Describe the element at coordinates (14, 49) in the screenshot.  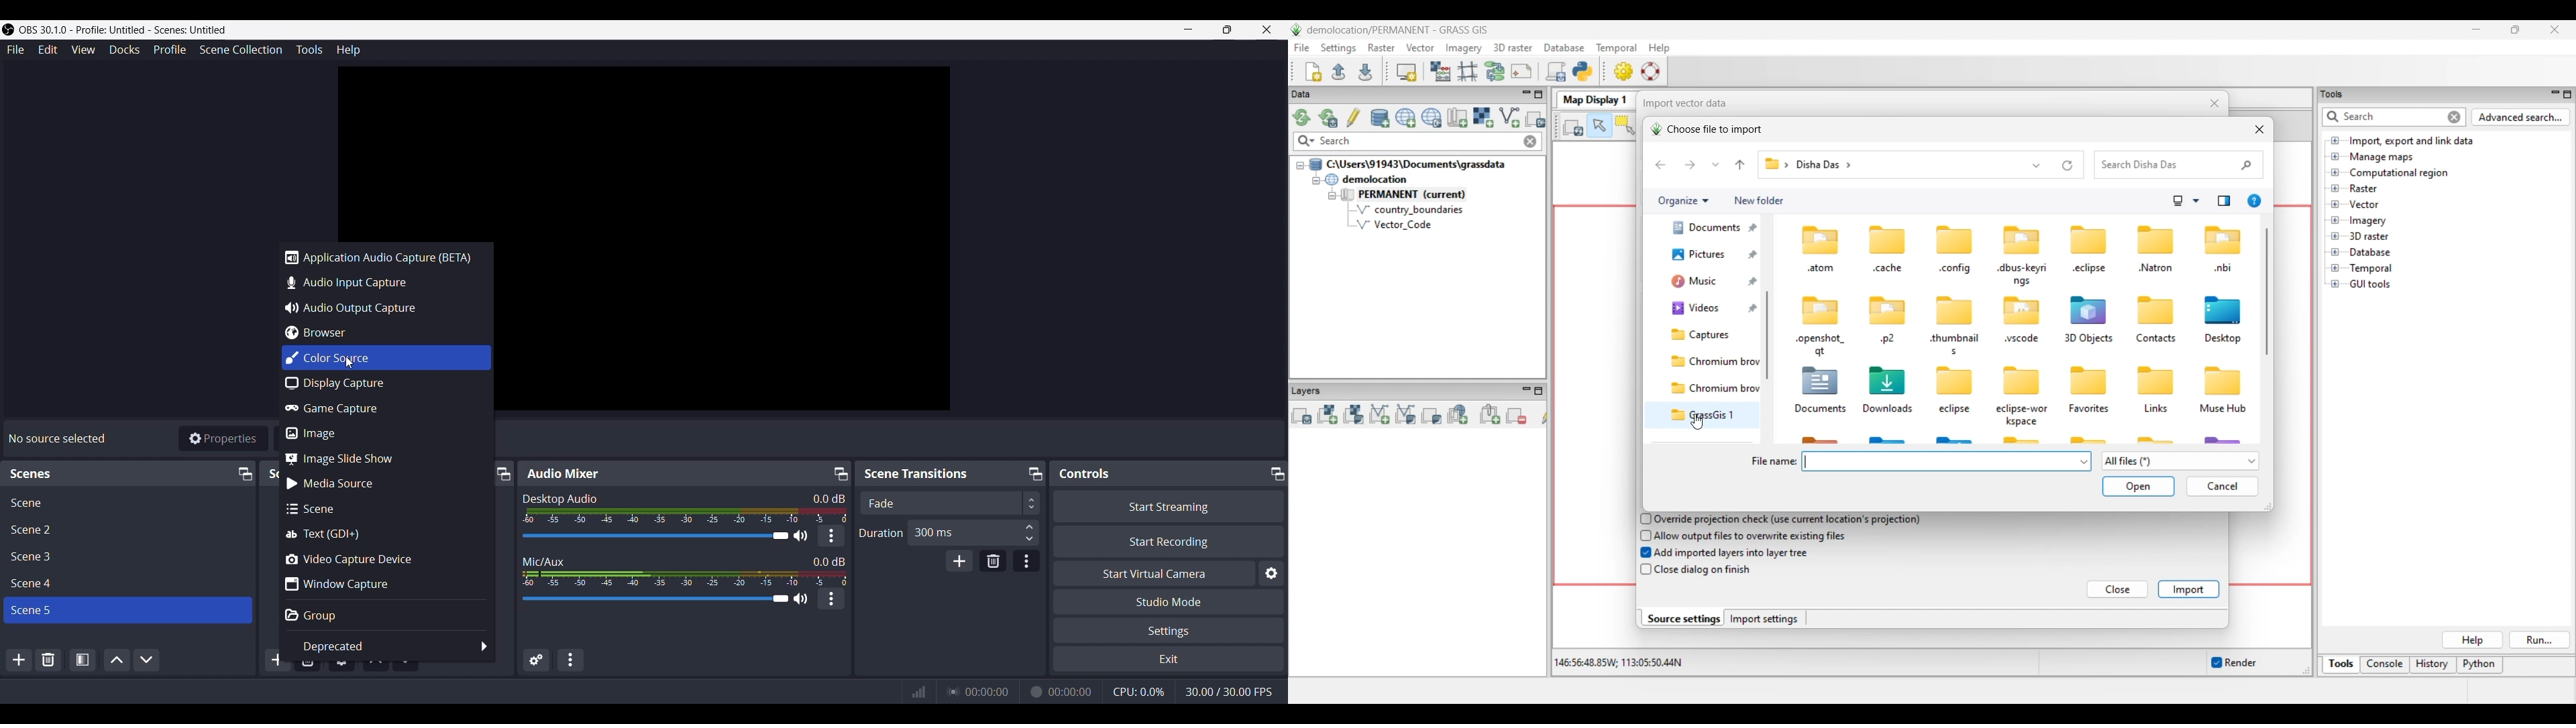
I see `File` at that location.